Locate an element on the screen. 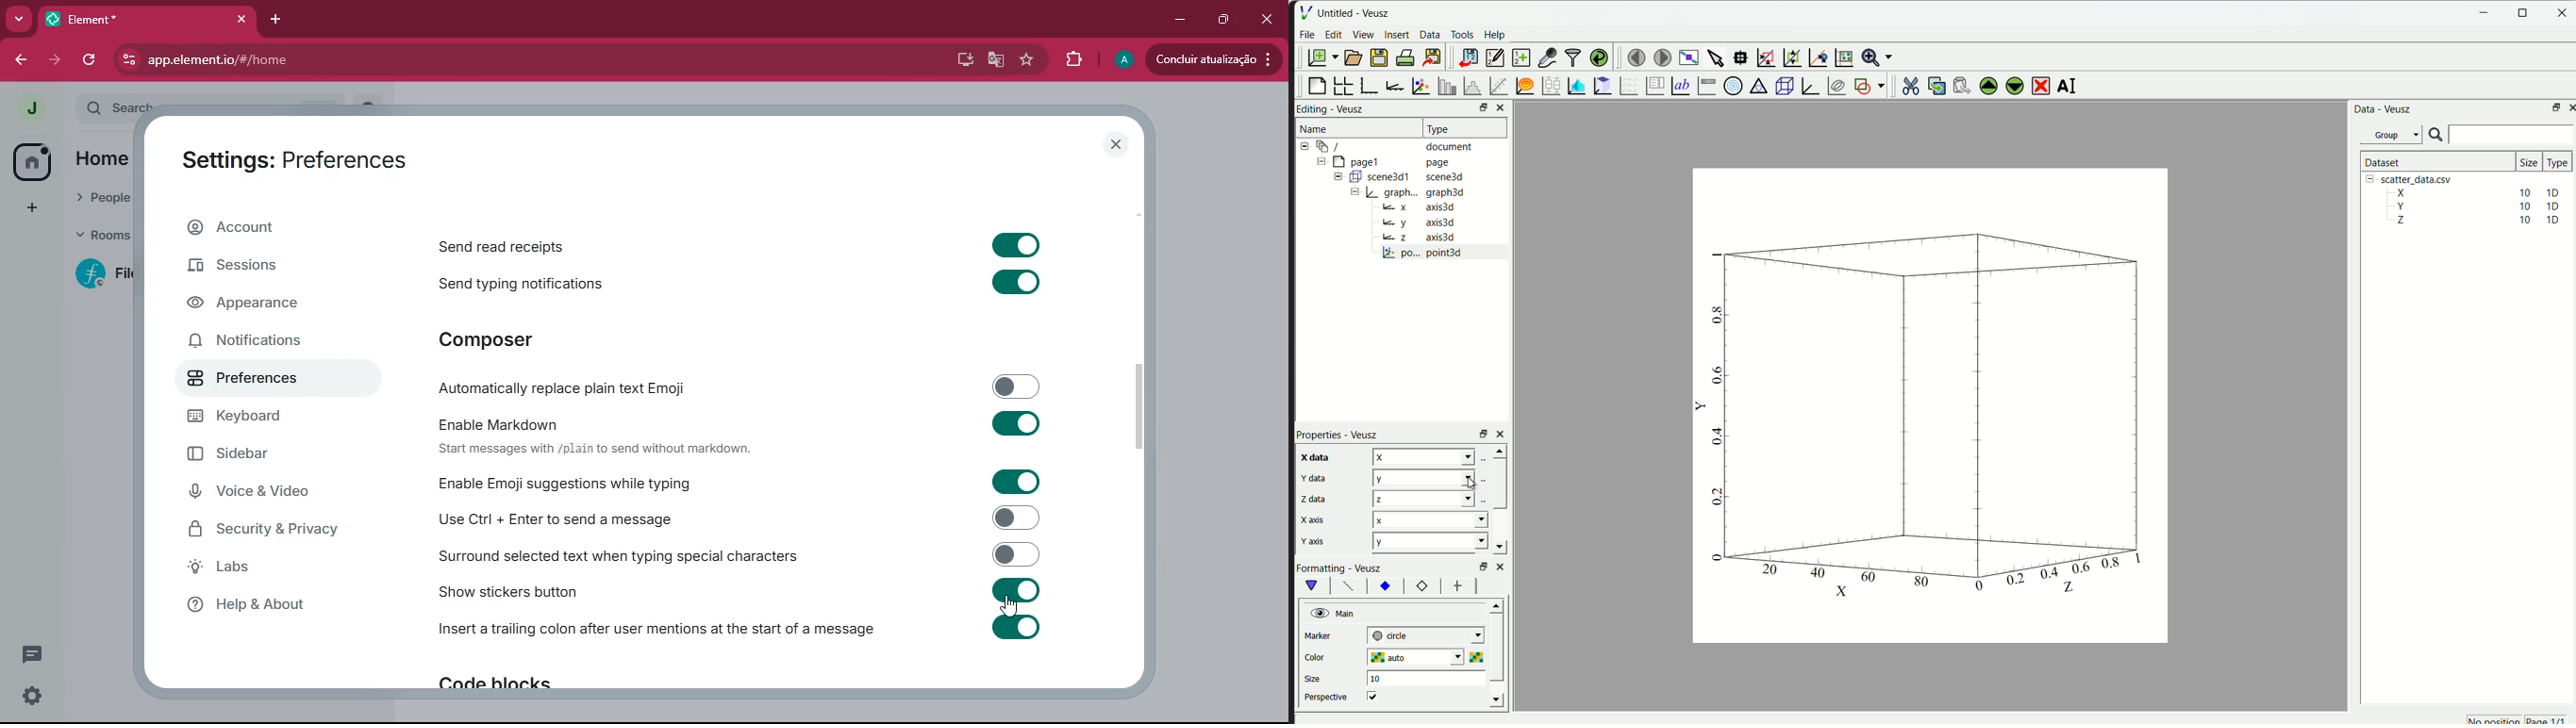  home is located at coordinates (32, 161).